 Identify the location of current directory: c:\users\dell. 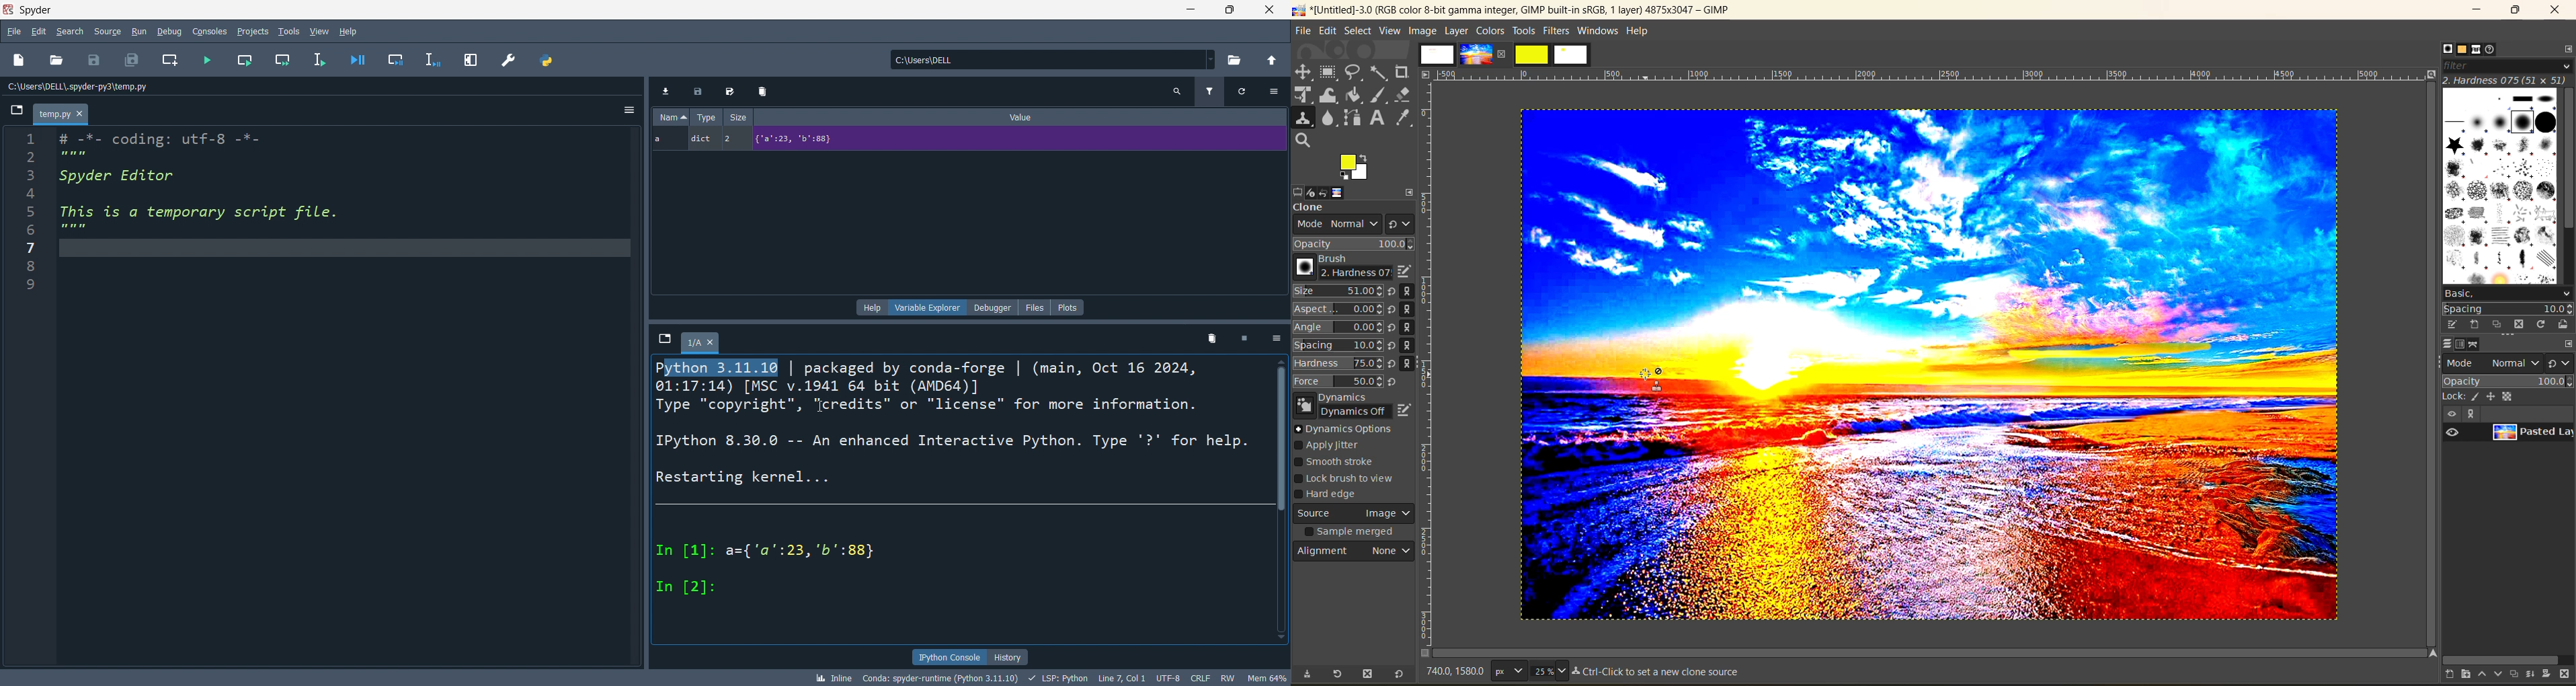
(1055, 61).